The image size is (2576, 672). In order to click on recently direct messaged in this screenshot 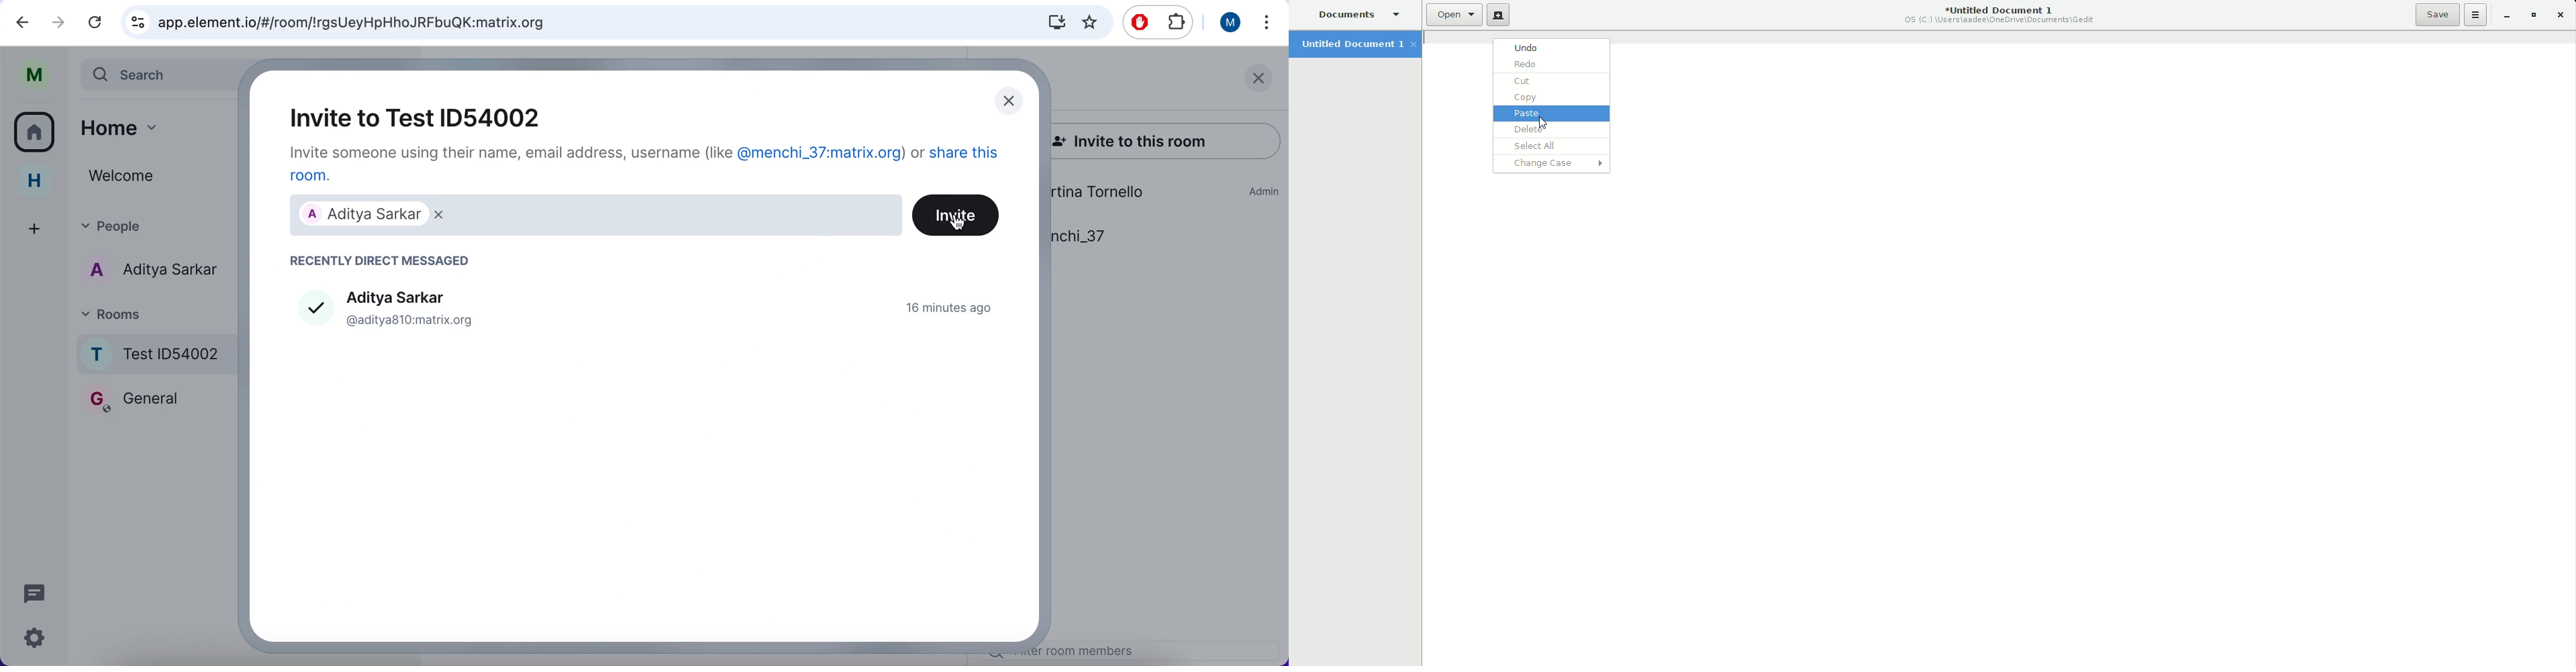, I will do `click(384, 260)`.